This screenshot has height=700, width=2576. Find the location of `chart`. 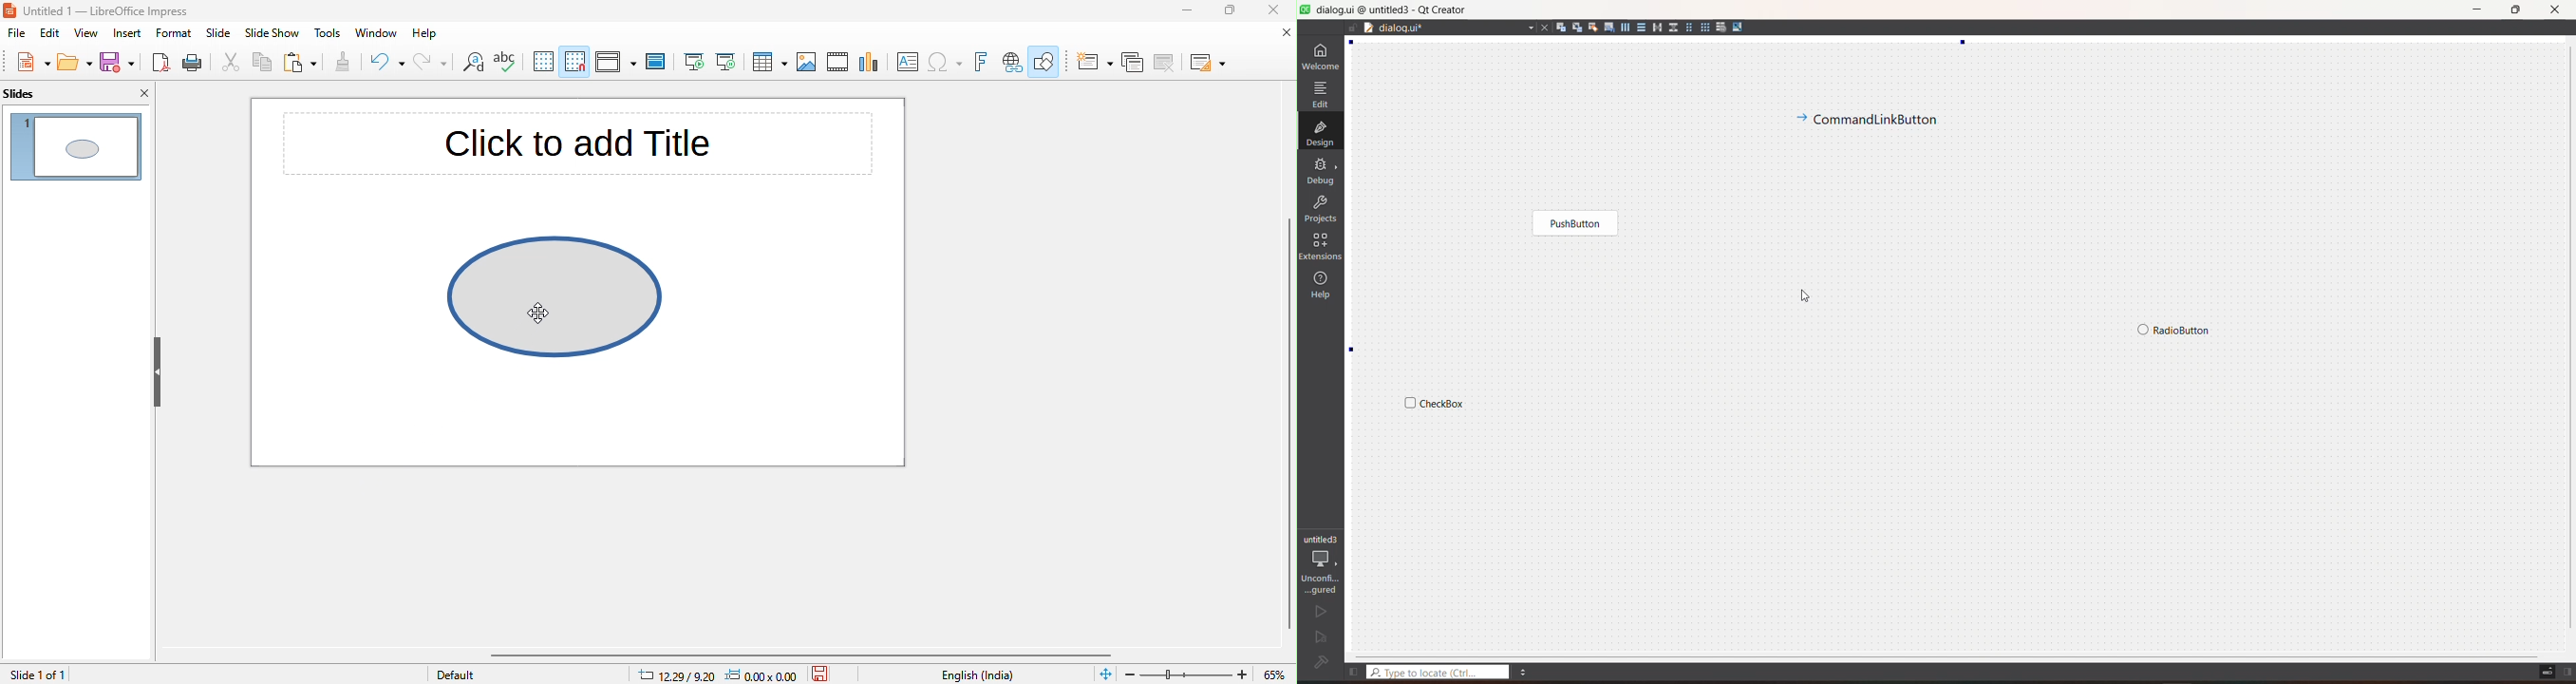

chart is located at coordinates (870, 64).